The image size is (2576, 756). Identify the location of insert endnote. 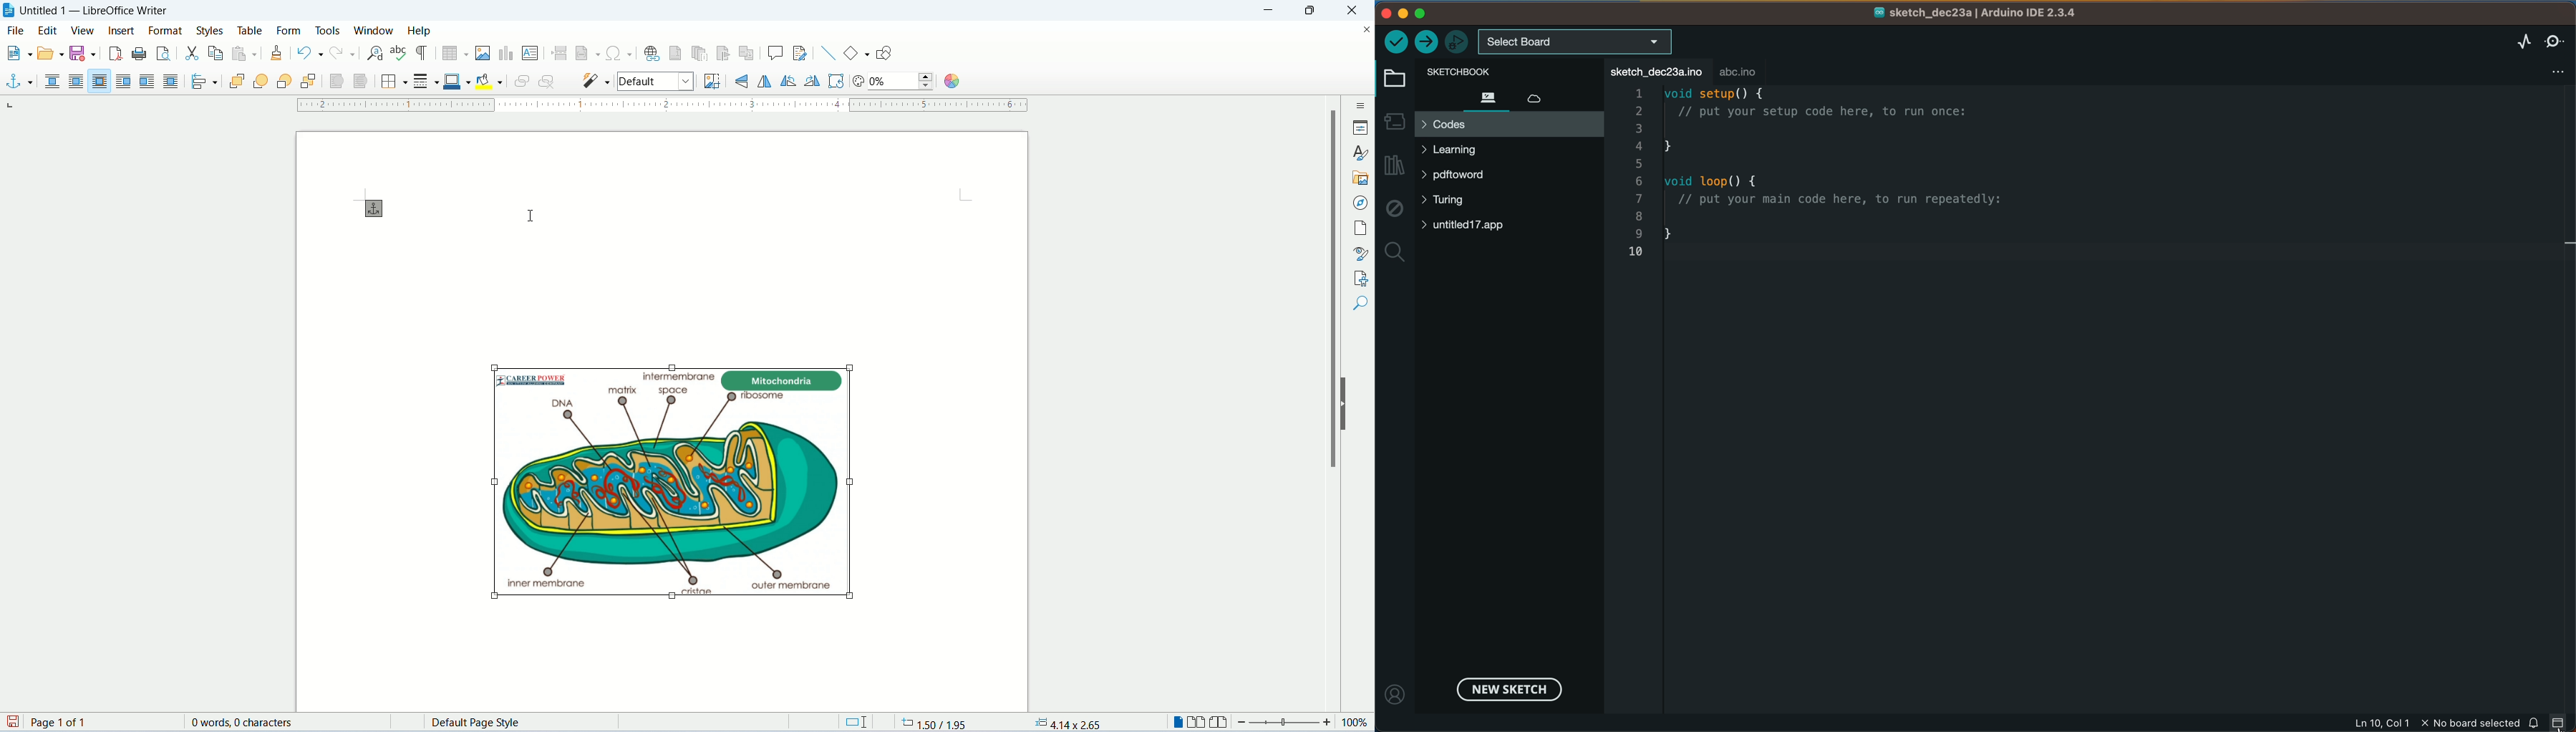
(700, 53).